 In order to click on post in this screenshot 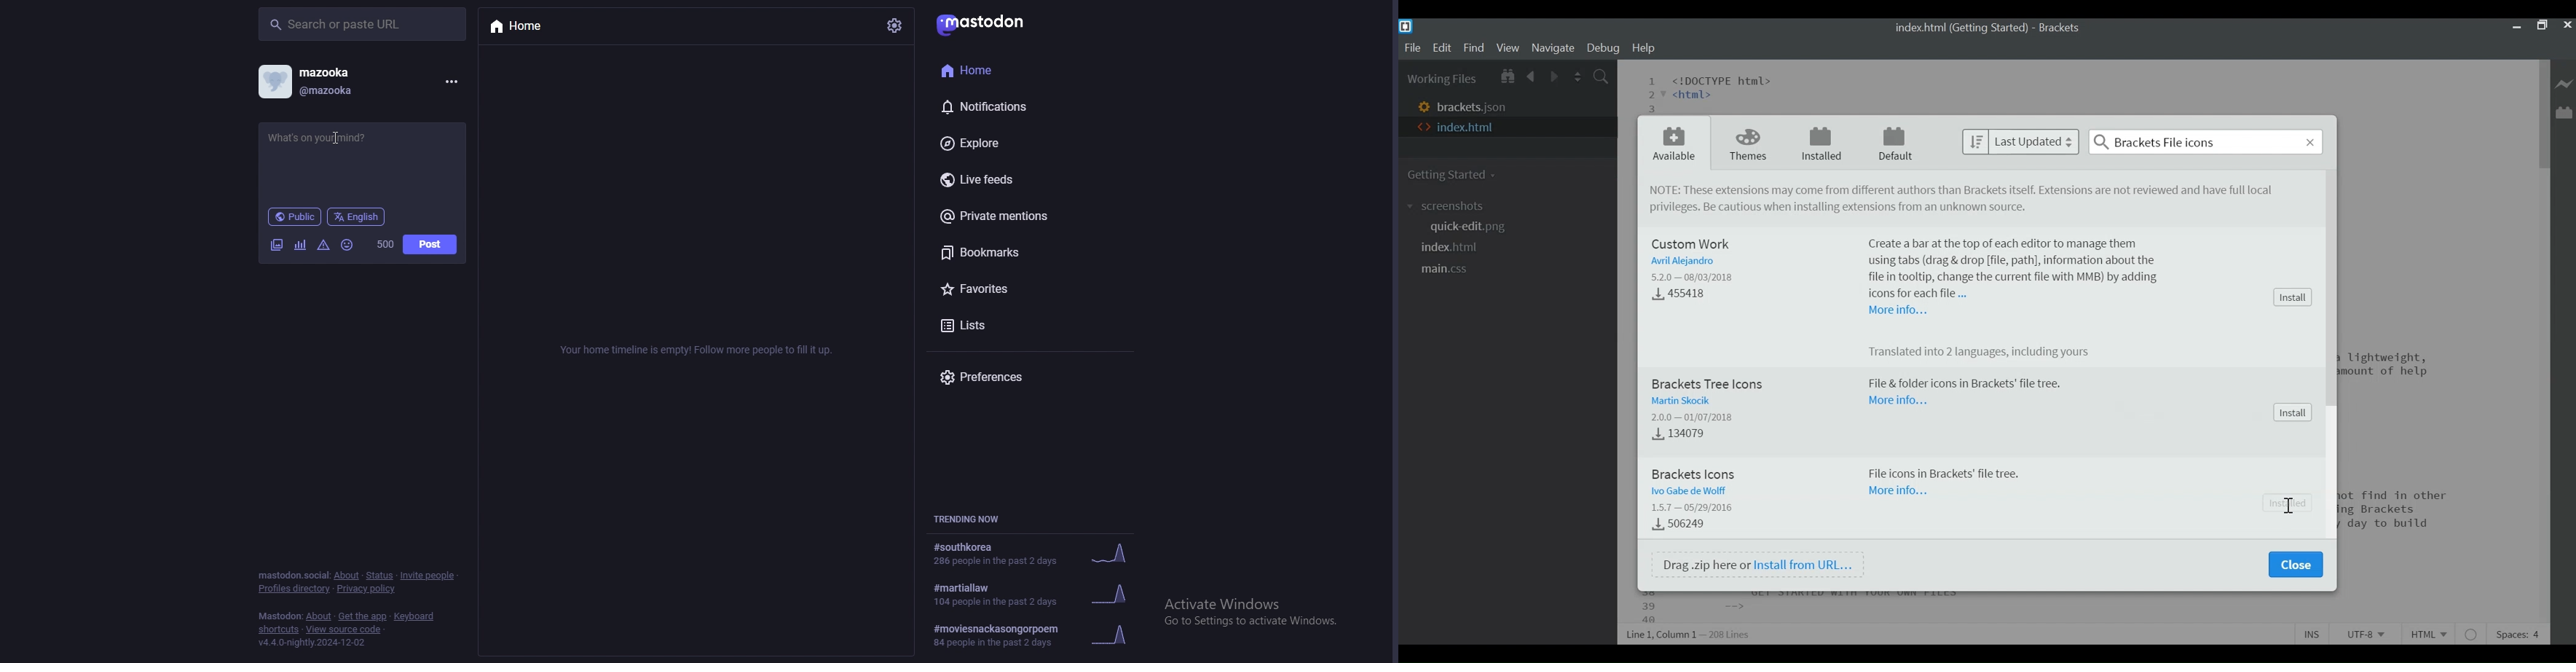, I will do `click(430, 244)`.